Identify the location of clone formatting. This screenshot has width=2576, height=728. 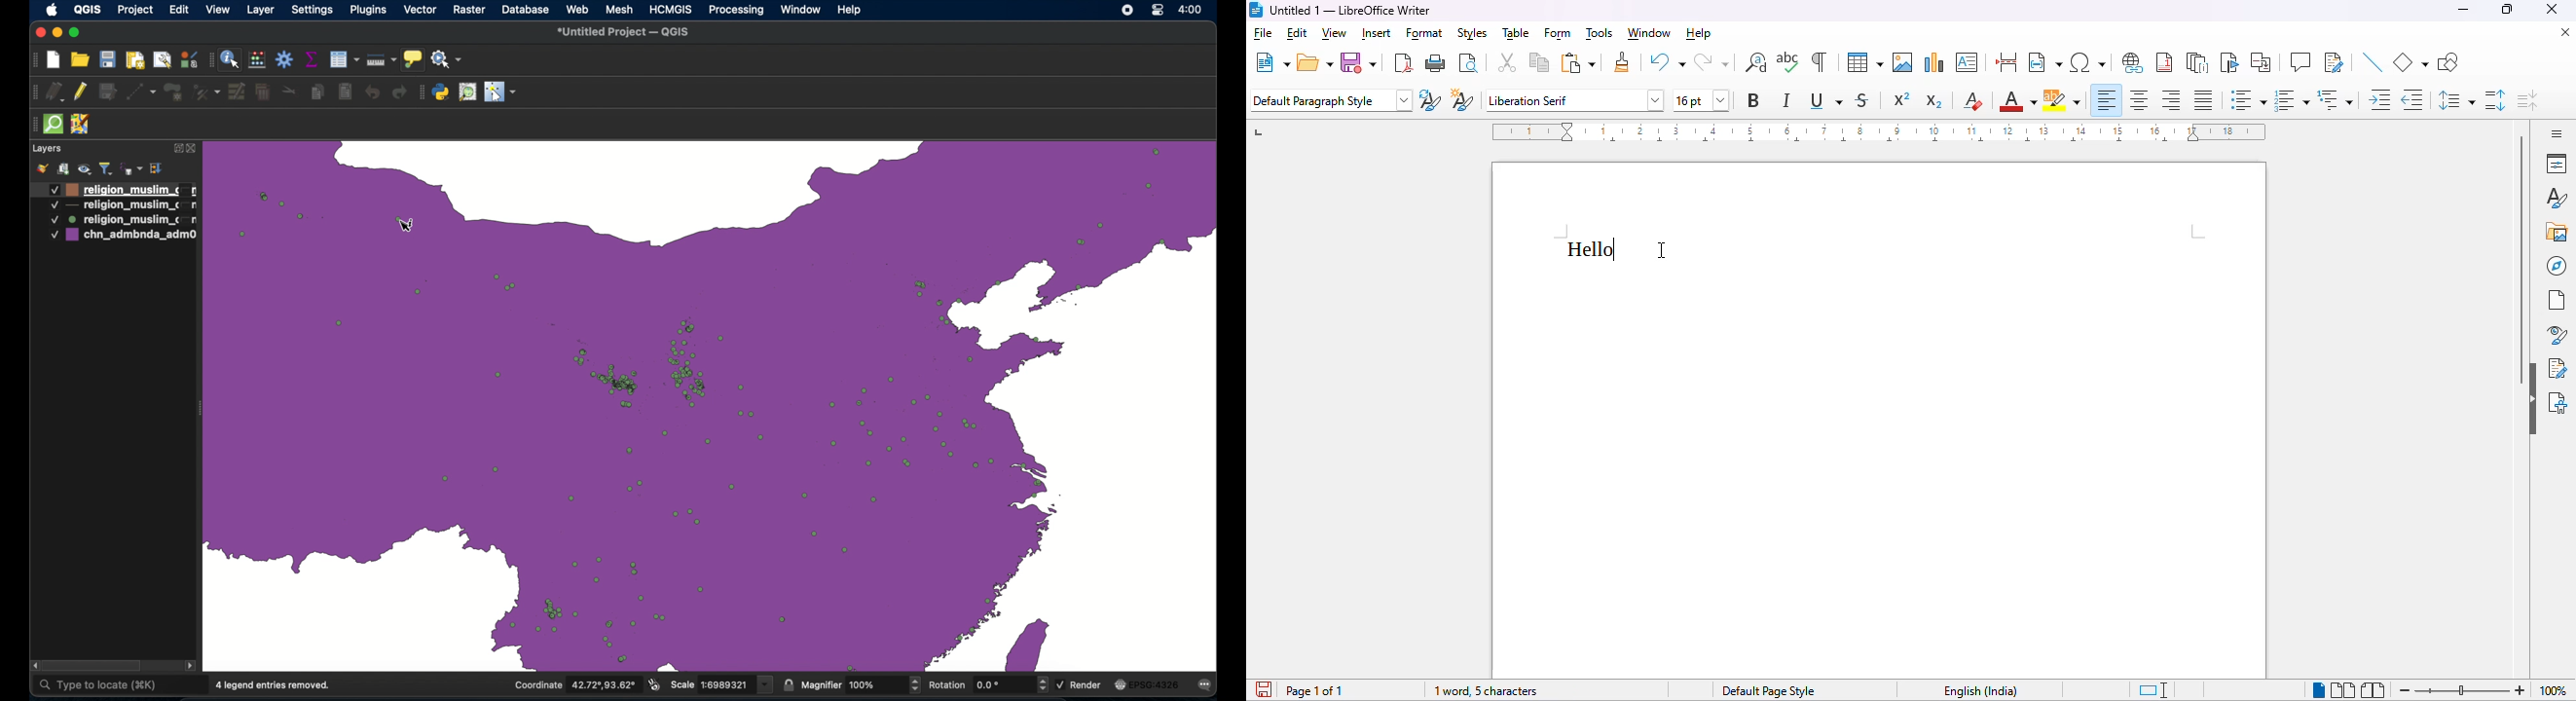
(1623, 62).